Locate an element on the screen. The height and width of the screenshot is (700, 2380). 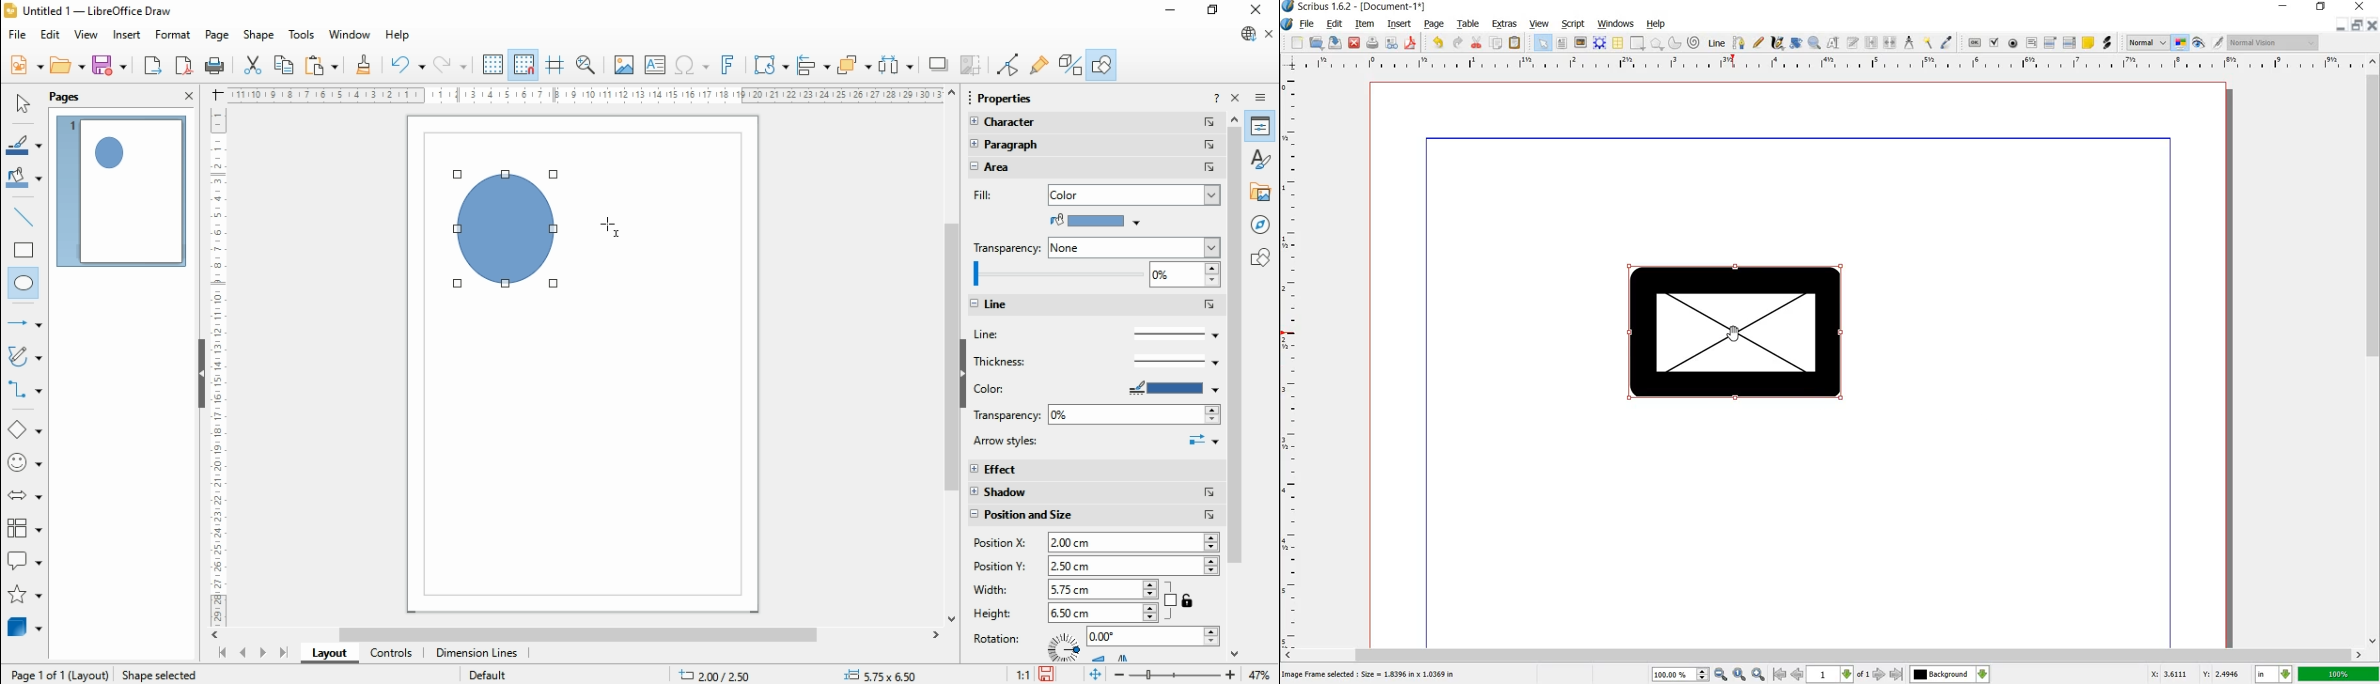
pdf radio button is located at coordinates (2014, 43).